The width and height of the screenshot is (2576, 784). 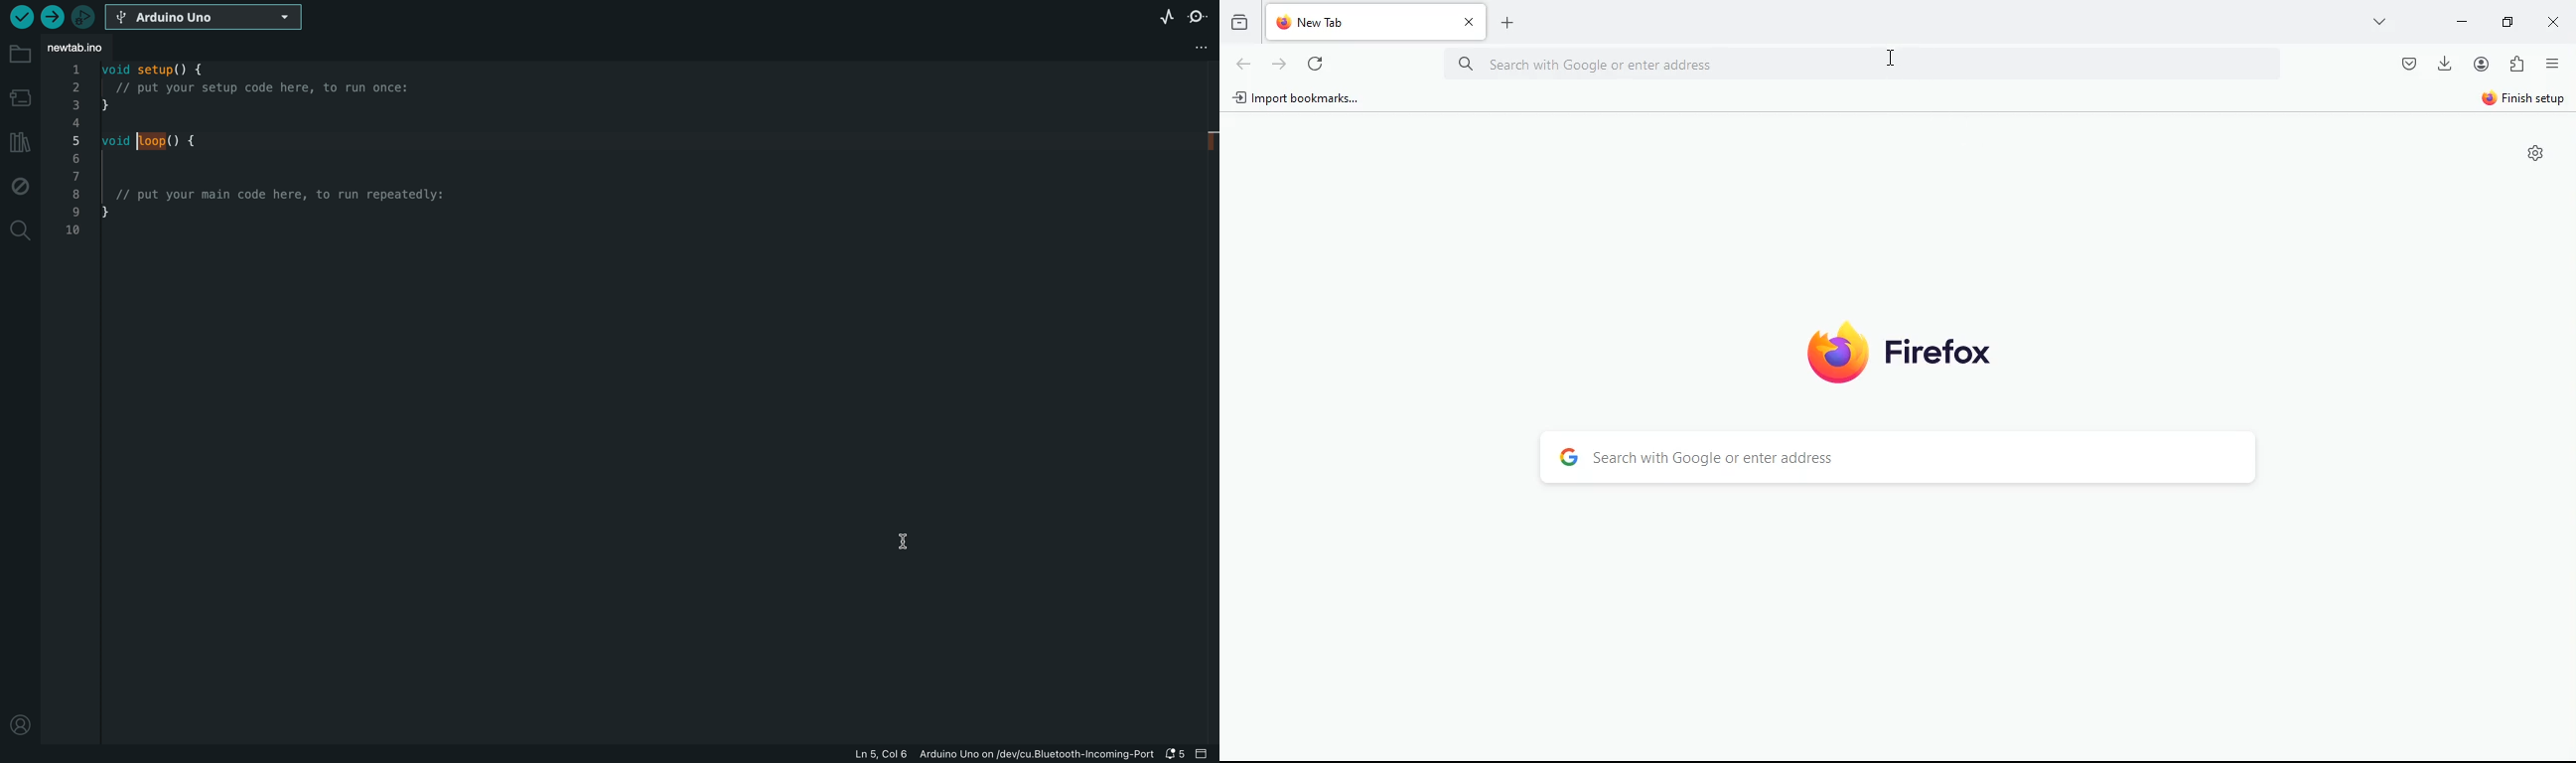 I want to click on file information, so click(x=1003, y=754).